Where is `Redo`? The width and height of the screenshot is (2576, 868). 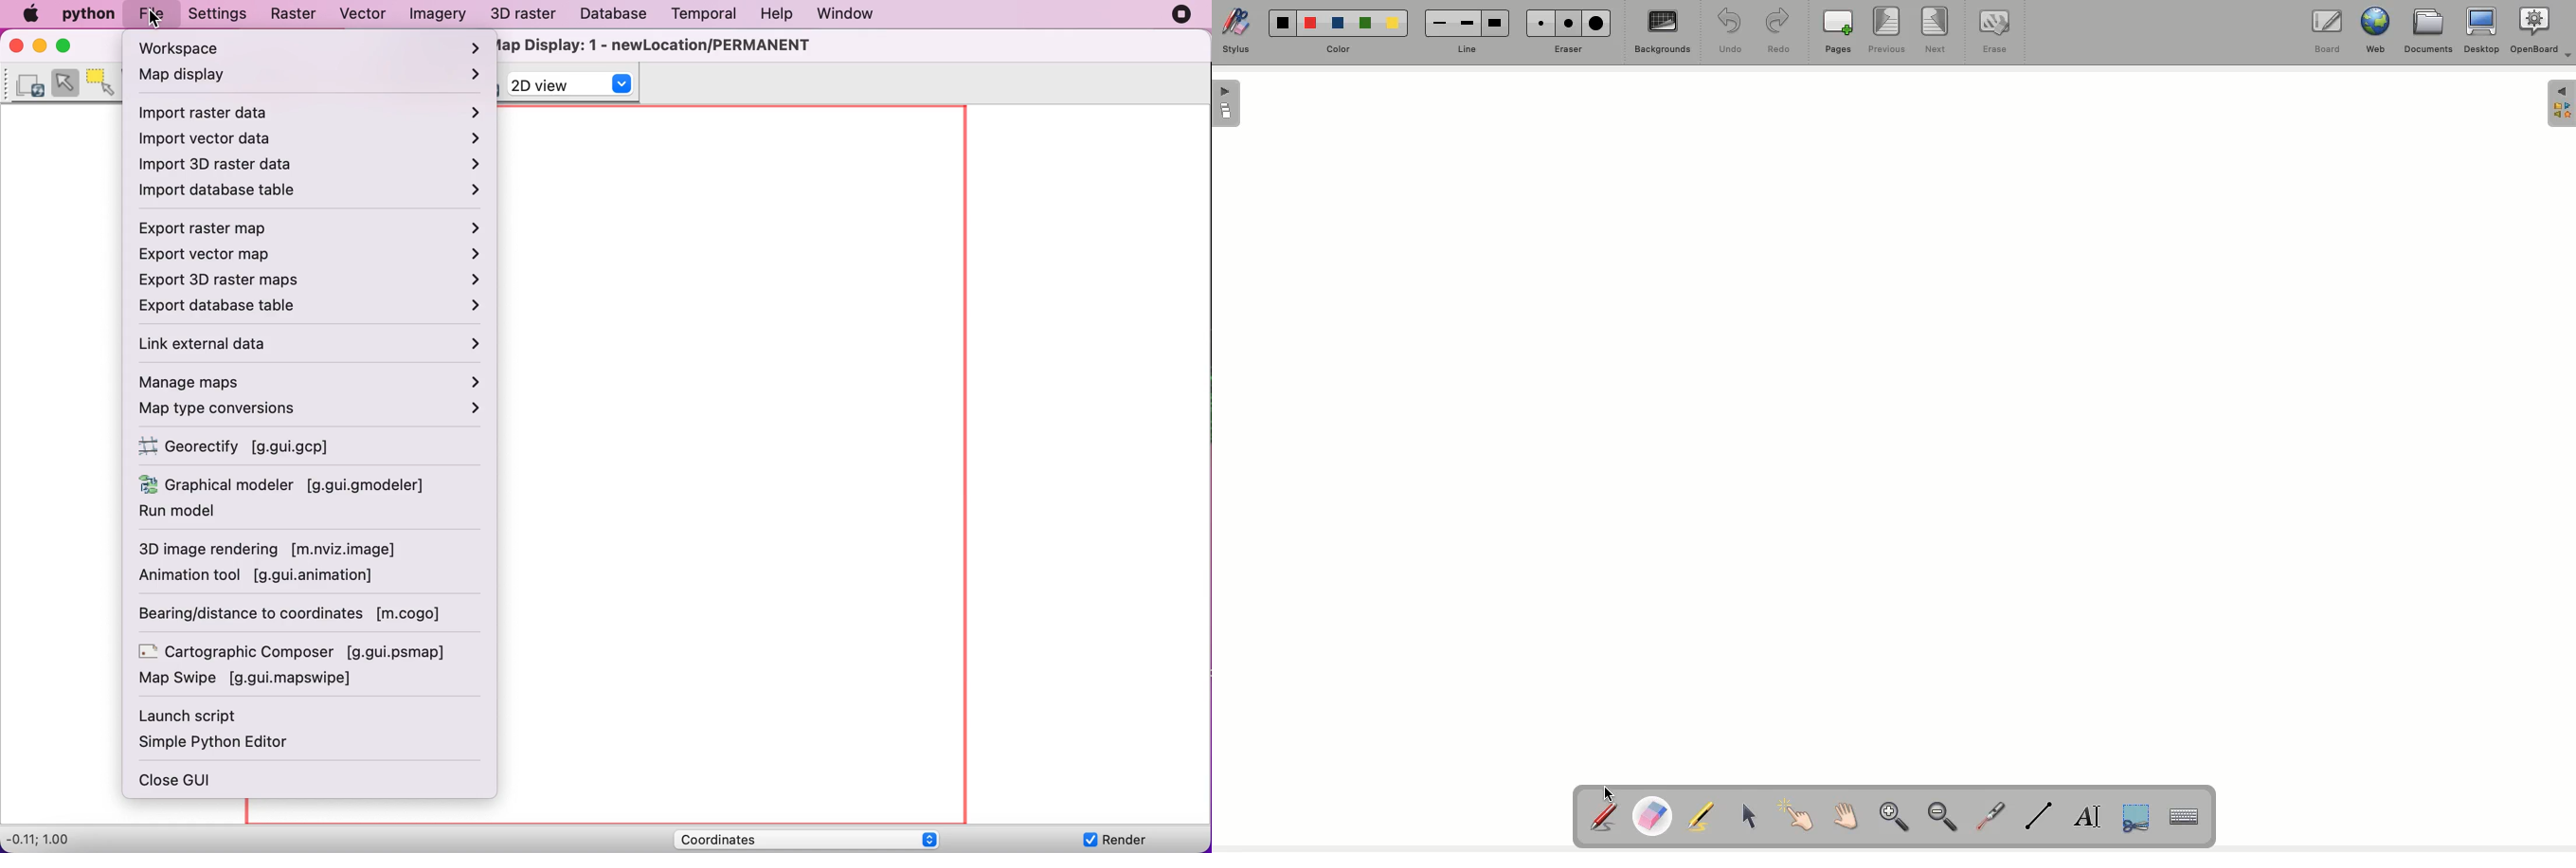 Redo is located at coordinates (1780, 33).